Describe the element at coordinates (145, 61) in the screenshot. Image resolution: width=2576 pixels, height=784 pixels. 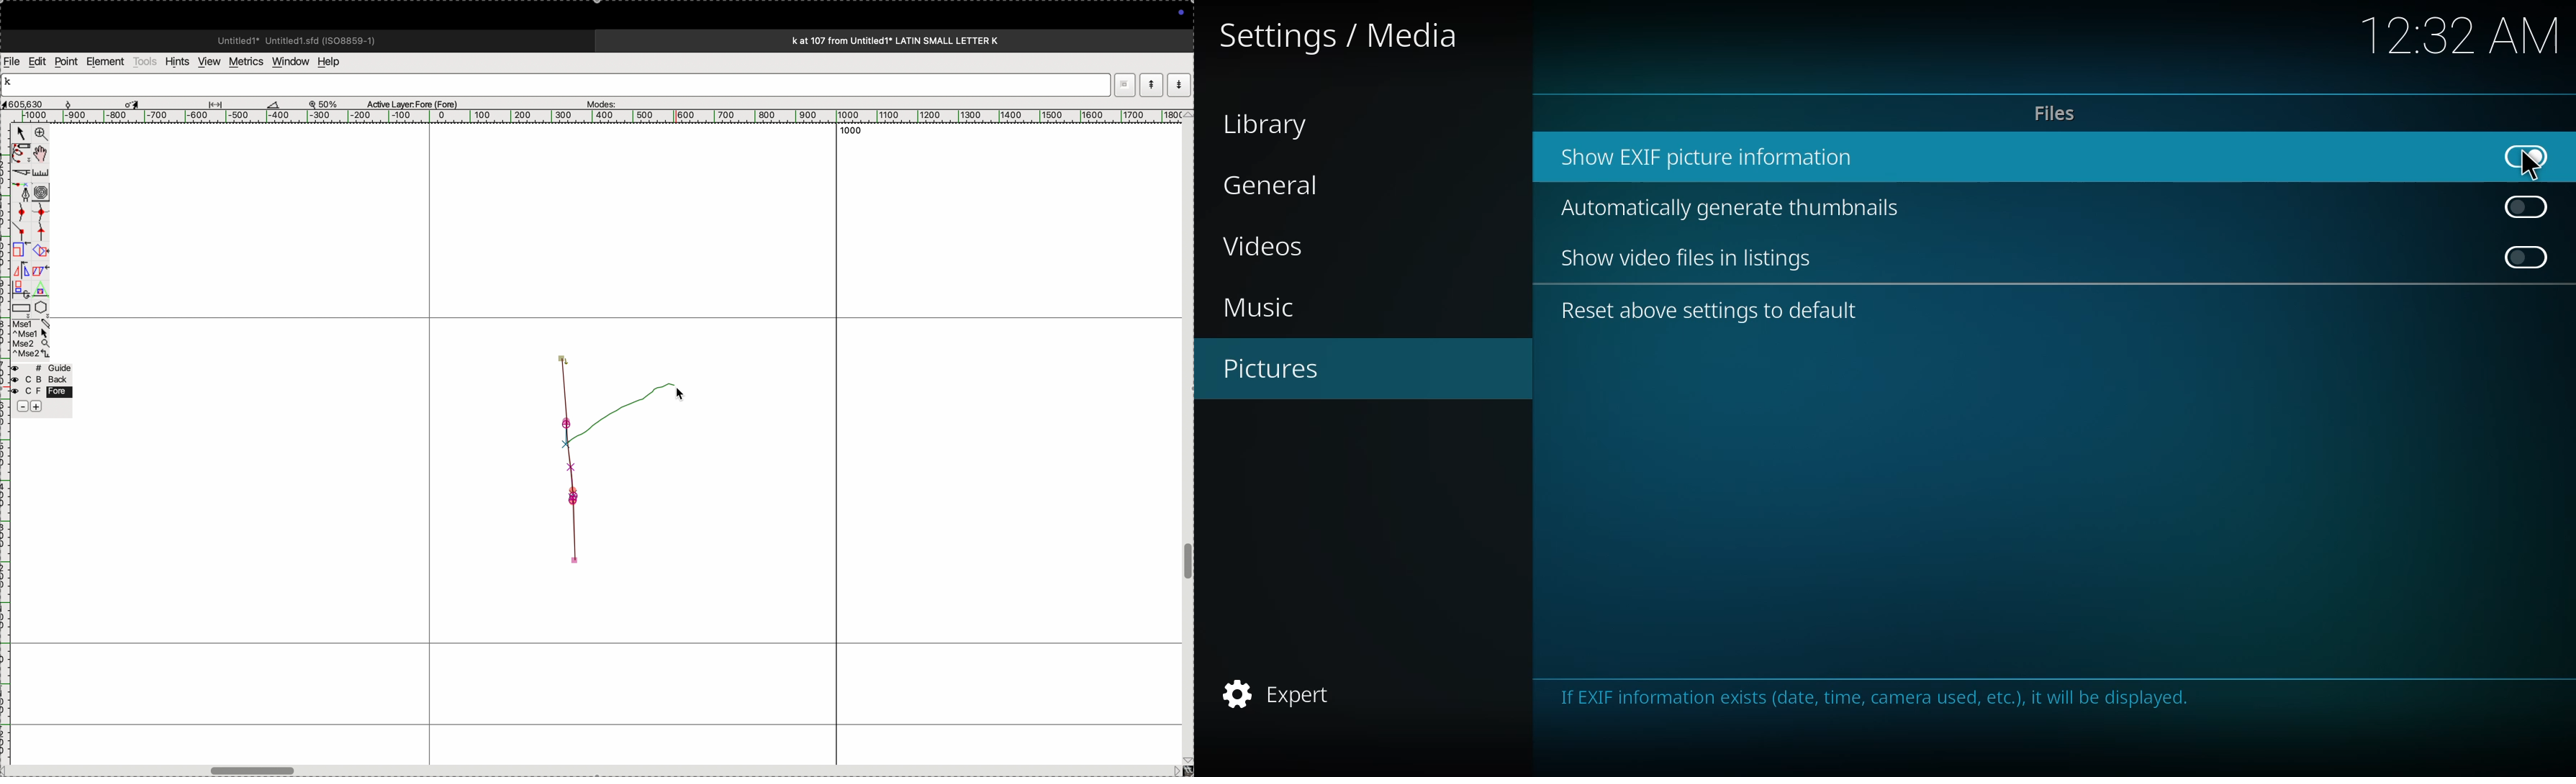
I see `tools` at that location.